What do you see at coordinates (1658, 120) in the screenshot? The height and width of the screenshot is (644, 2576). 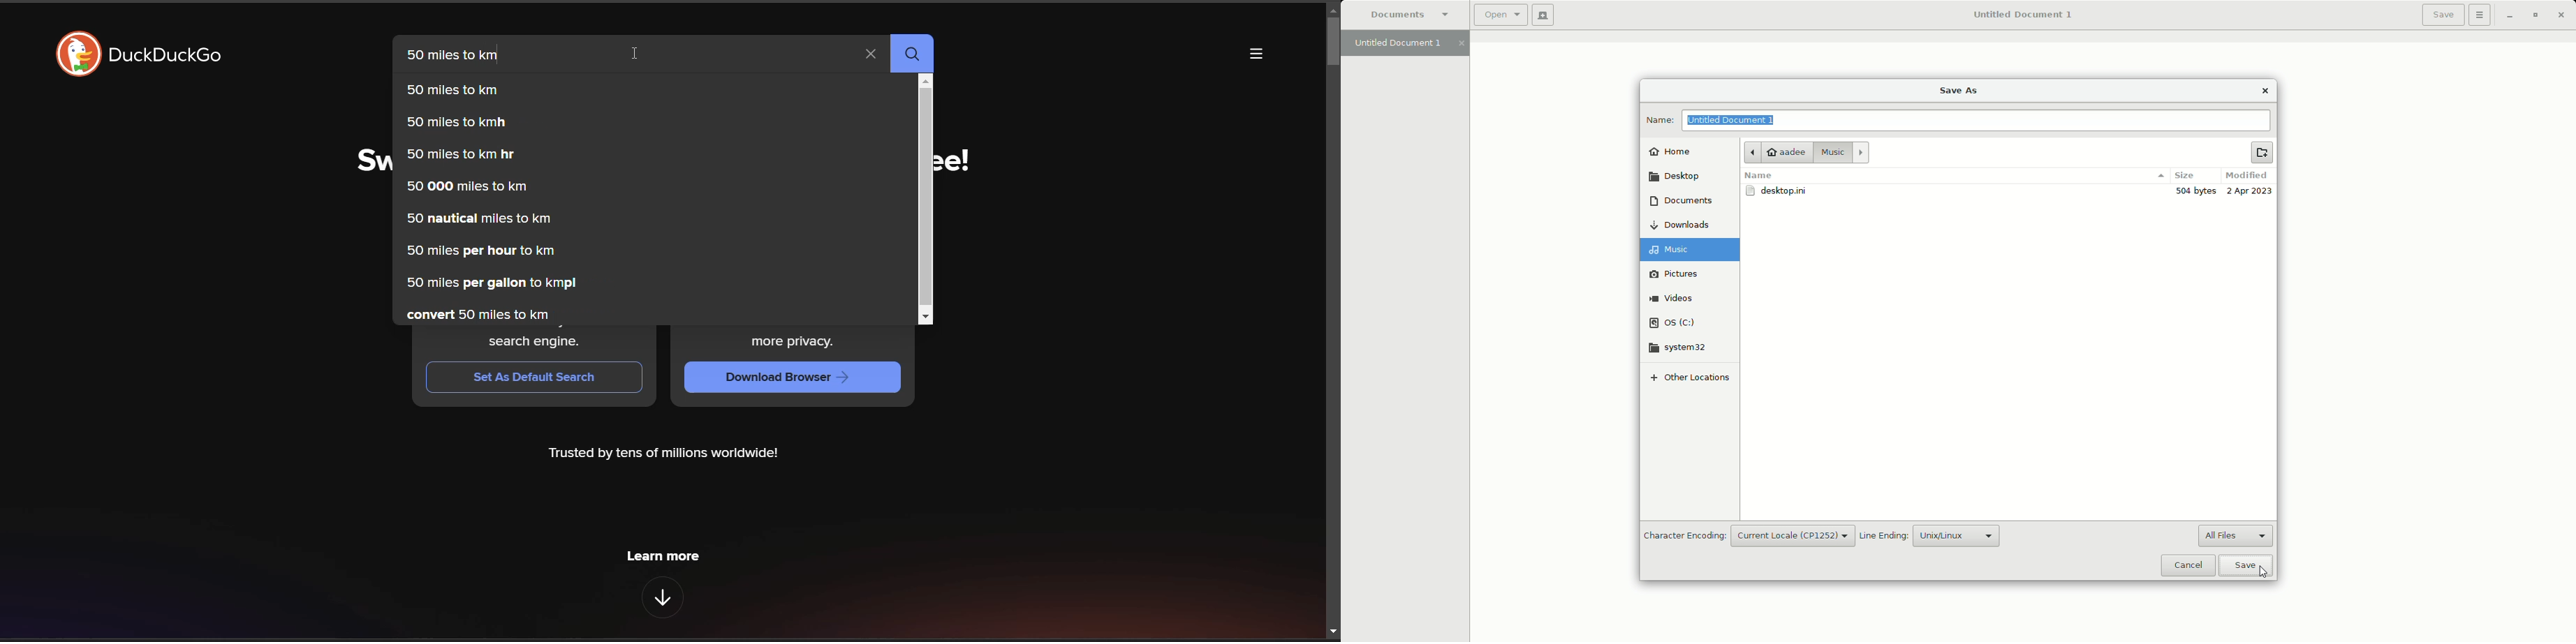 I see `Name` at bounding box center [1658, 120].